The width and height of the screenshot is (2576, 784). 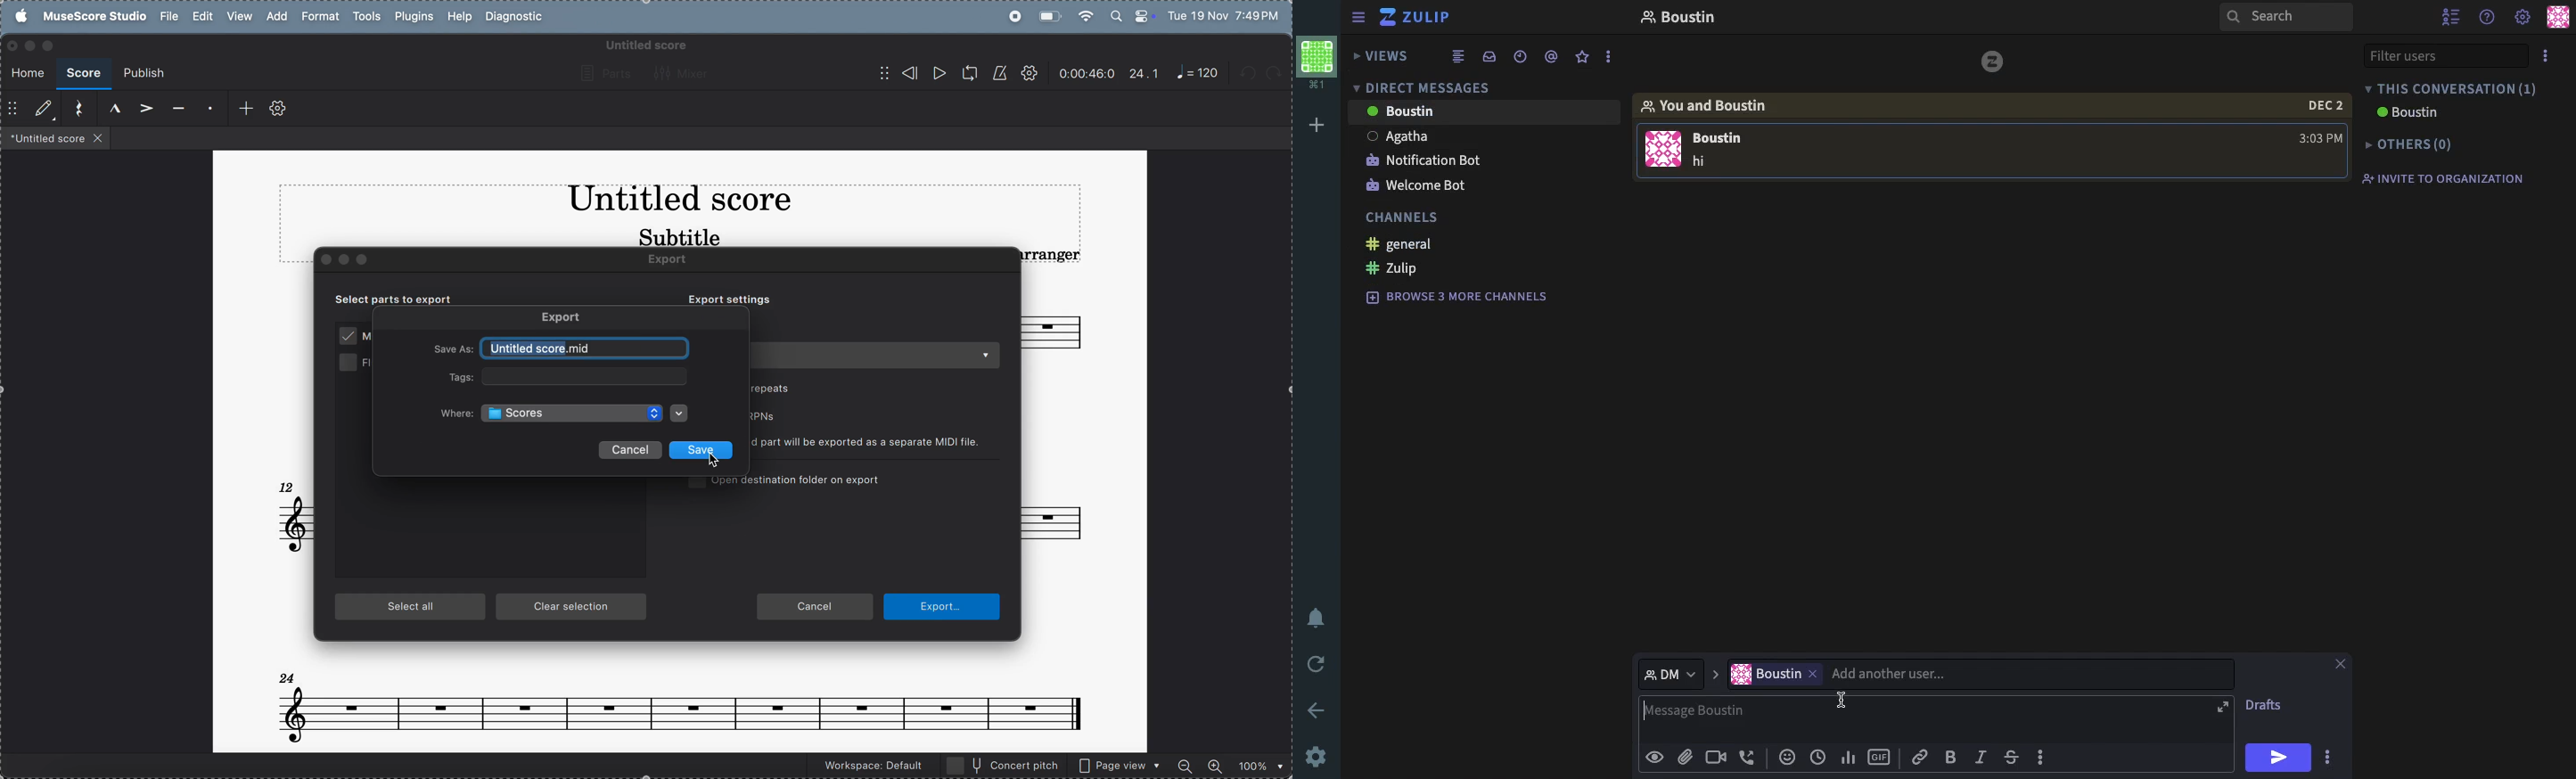 What do you see at coordinates (644, 45) in the screenshot?
I see `untitled score` at bounding box center [644, 45].